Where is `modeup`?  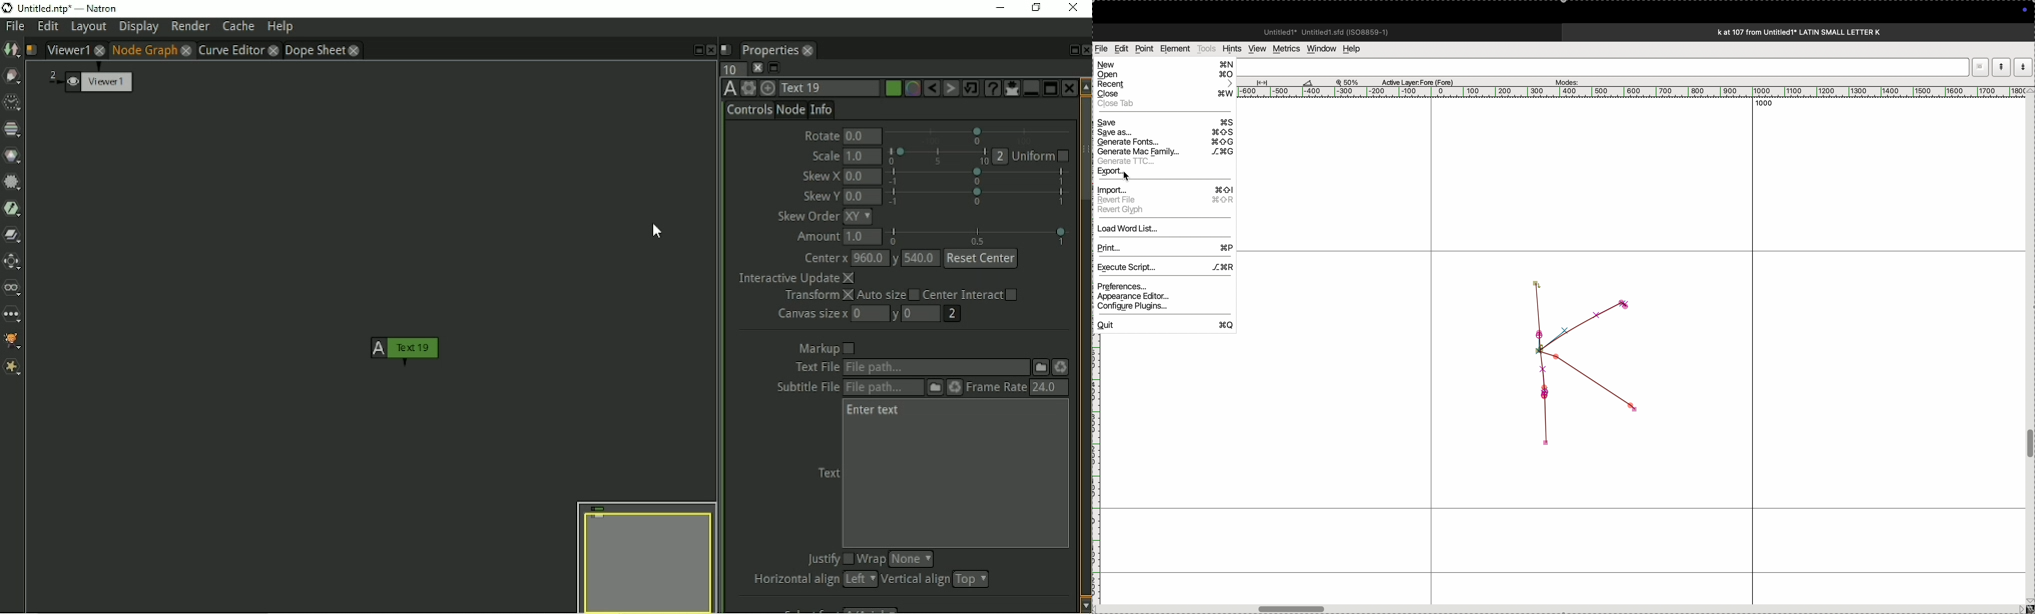 modeup is located at coordinates (2001, 67).